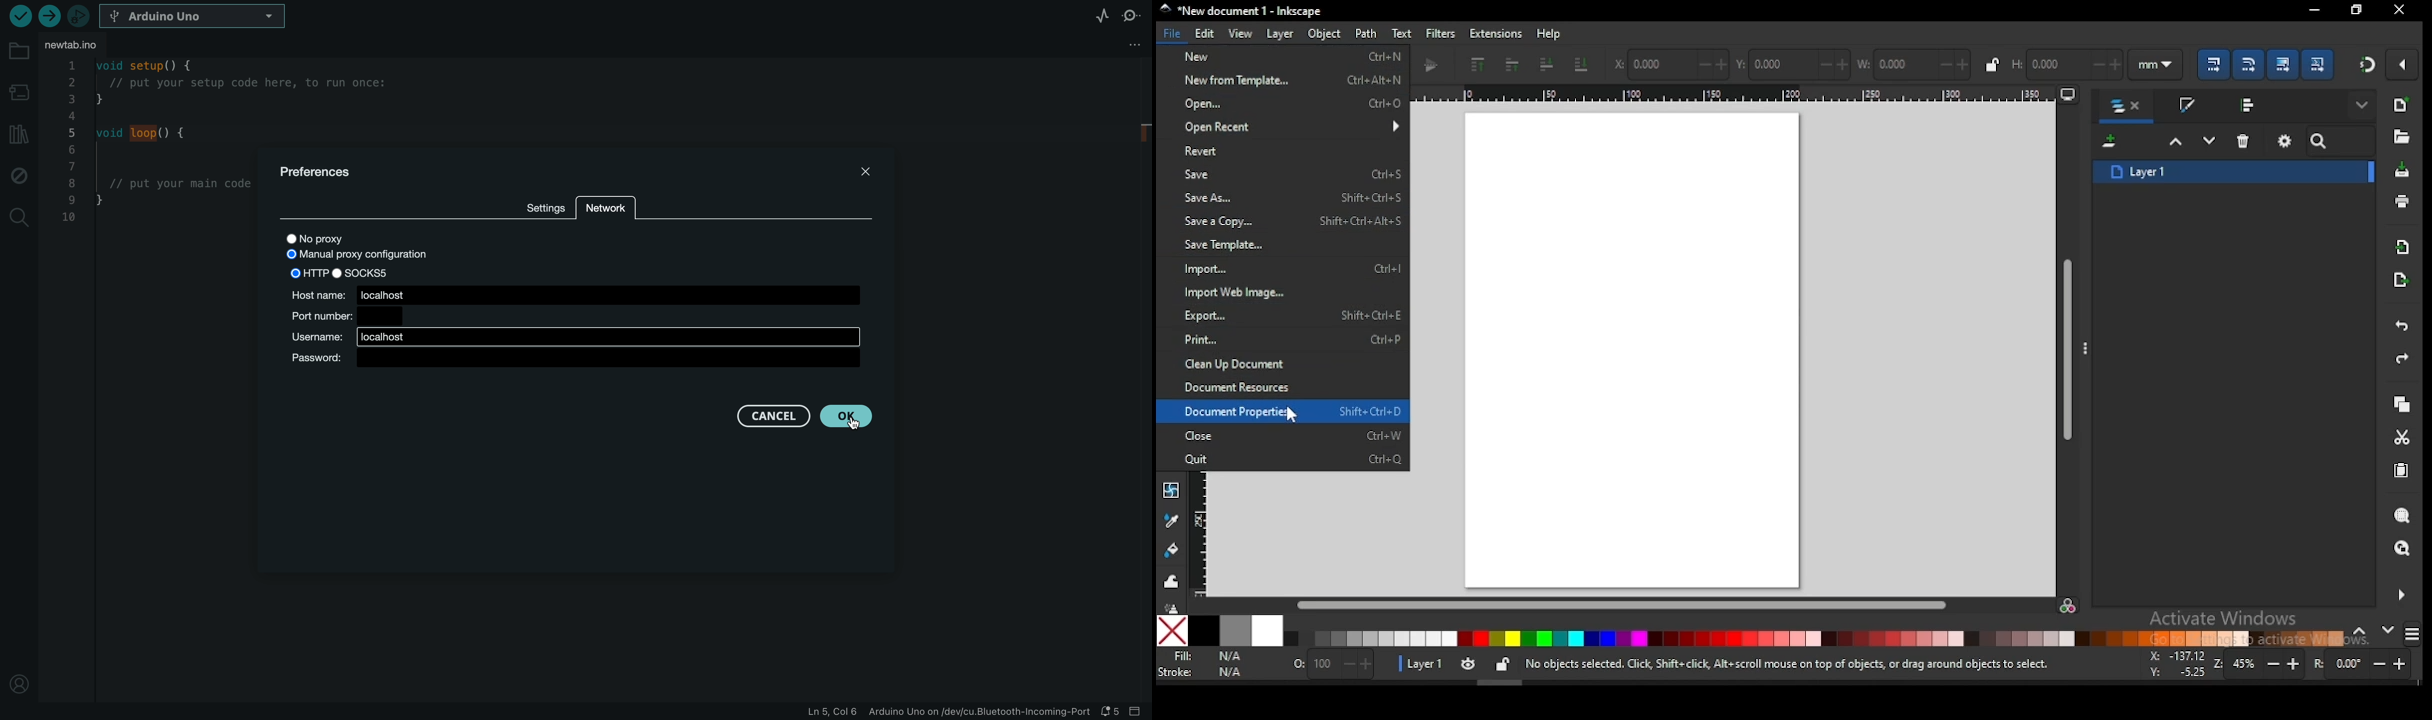 The height and width of the screenshot is (728, 2436). What do you see at coordinates (1172, 631) in the screenshot?
I see `none` at bounding box center [1172, 631].